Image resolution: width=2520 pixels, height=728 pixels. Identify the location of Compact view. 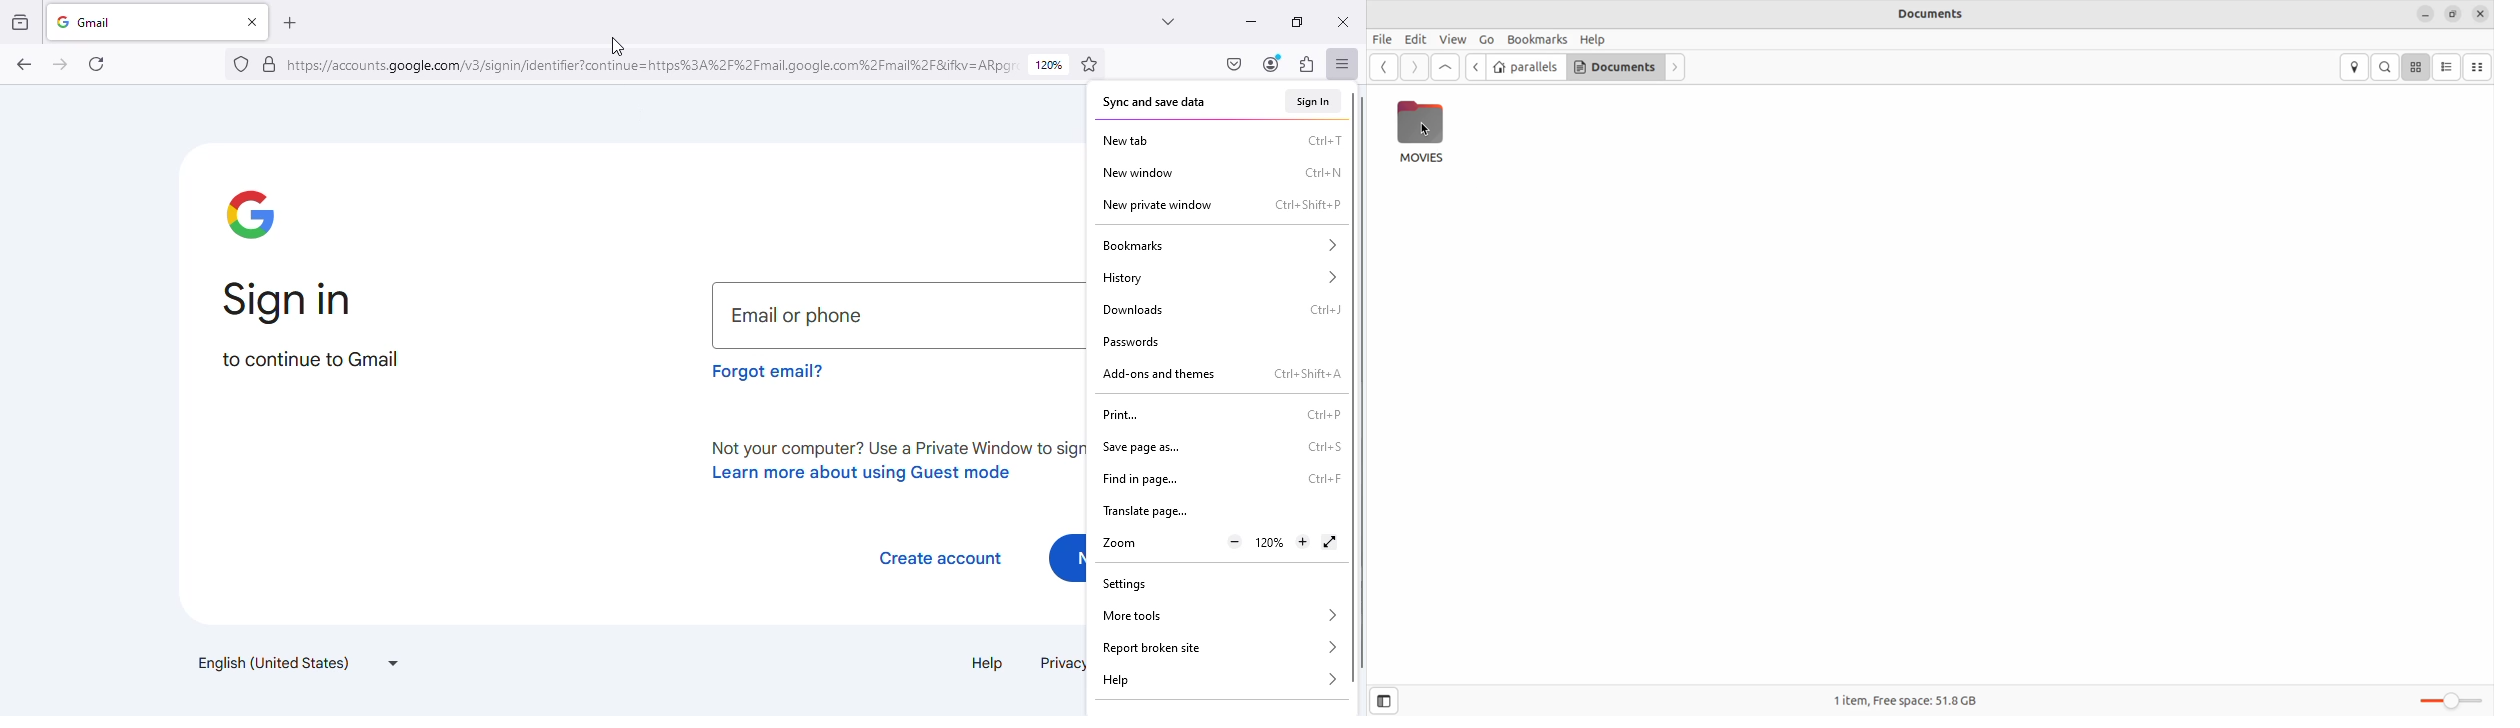
(2481, 67).